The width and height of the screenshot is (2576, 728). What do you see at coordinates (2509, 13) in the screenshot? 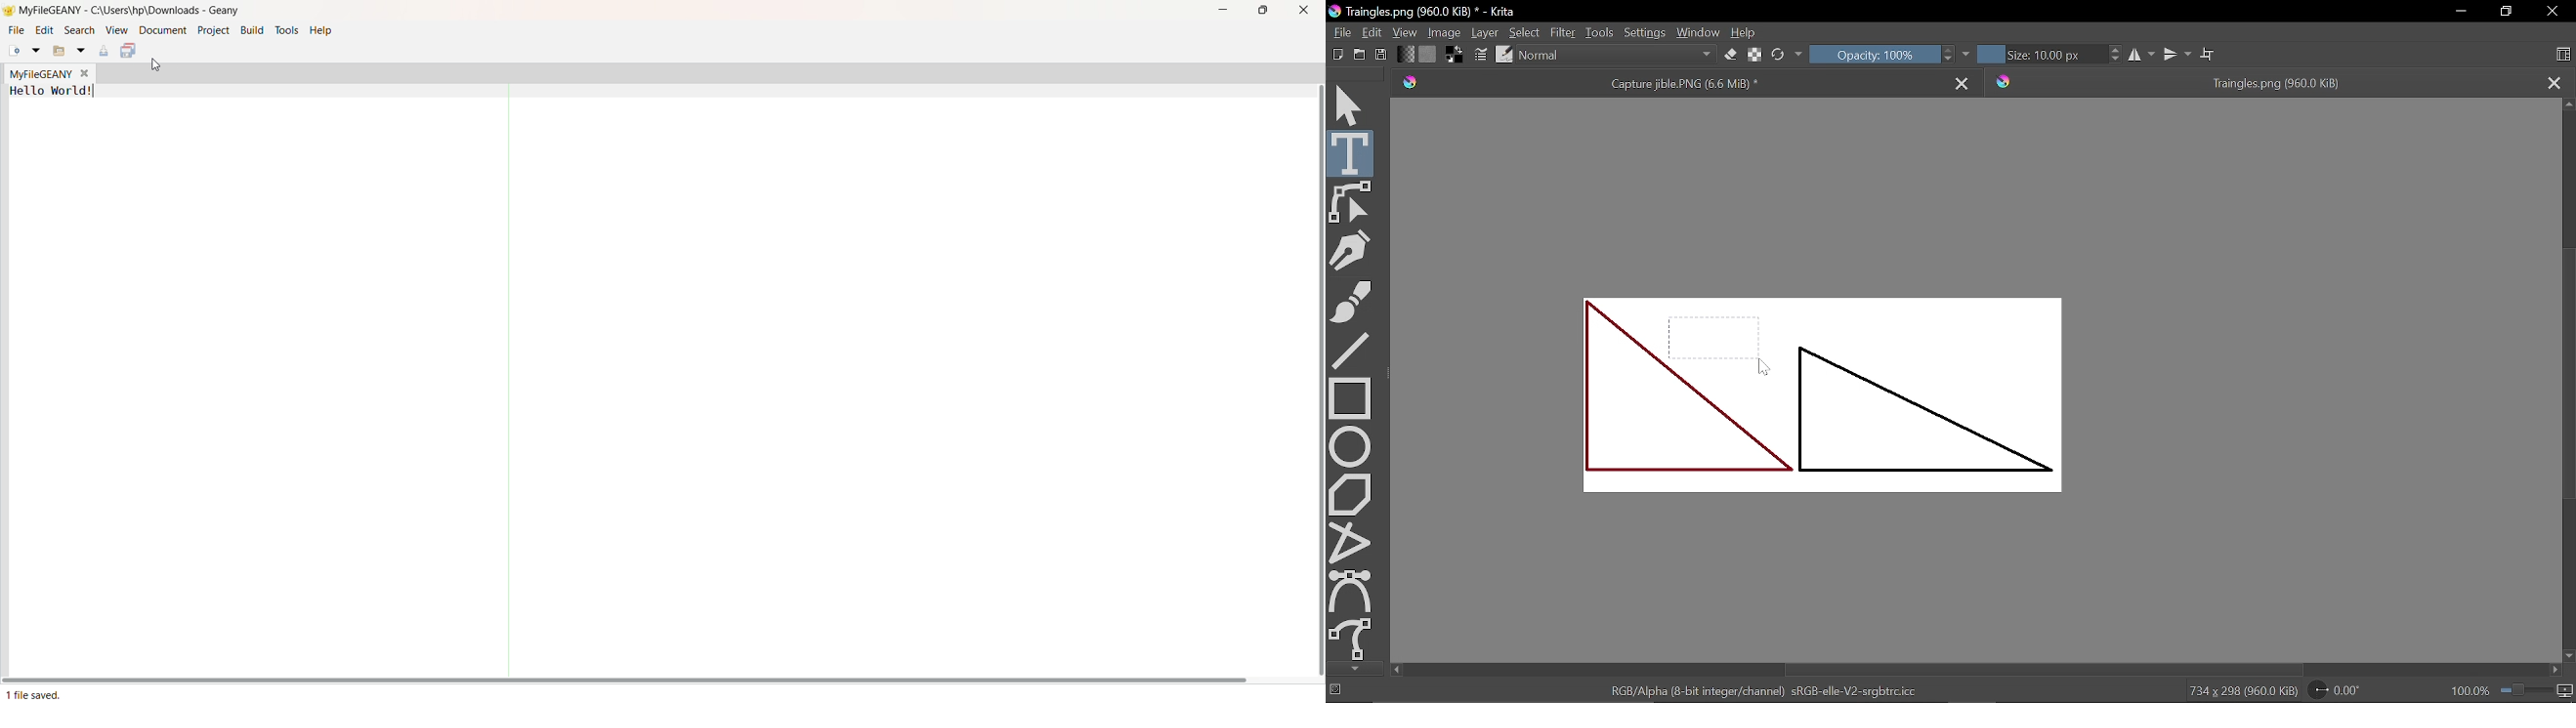
I see `Restore down` at bounding box center [2509, 13].